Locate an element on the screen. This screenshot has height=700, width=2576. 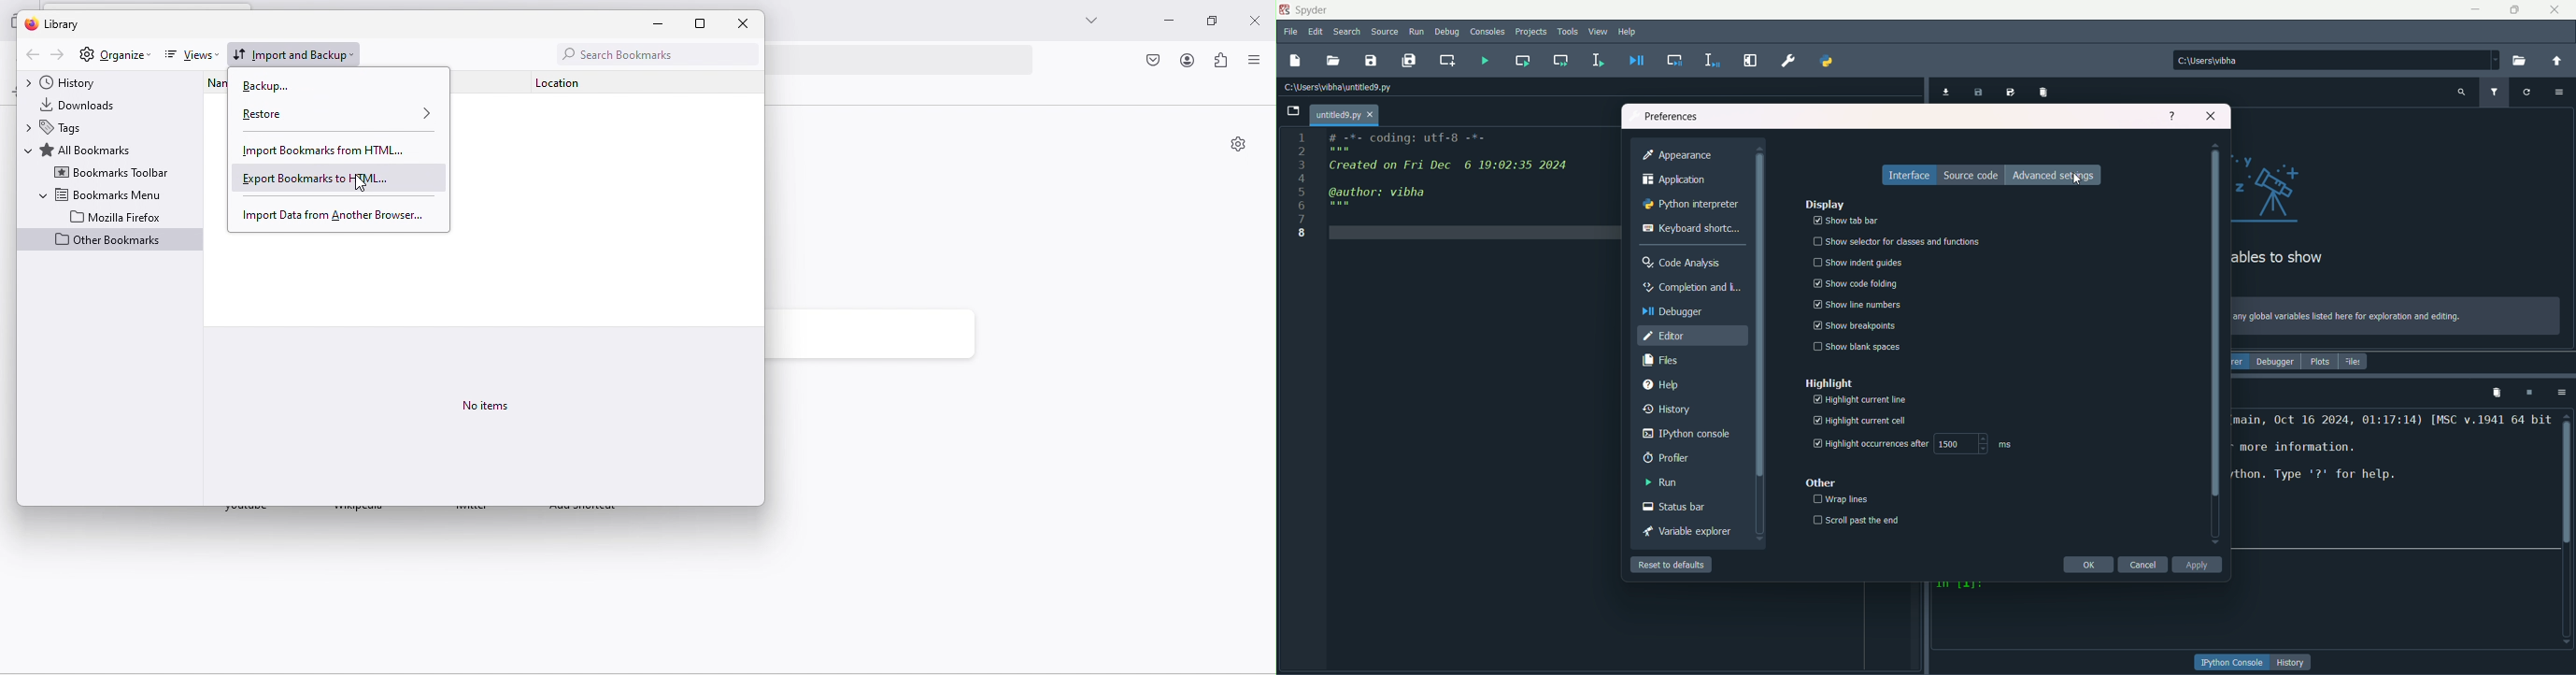
text is located at coordinates (2281, 258).